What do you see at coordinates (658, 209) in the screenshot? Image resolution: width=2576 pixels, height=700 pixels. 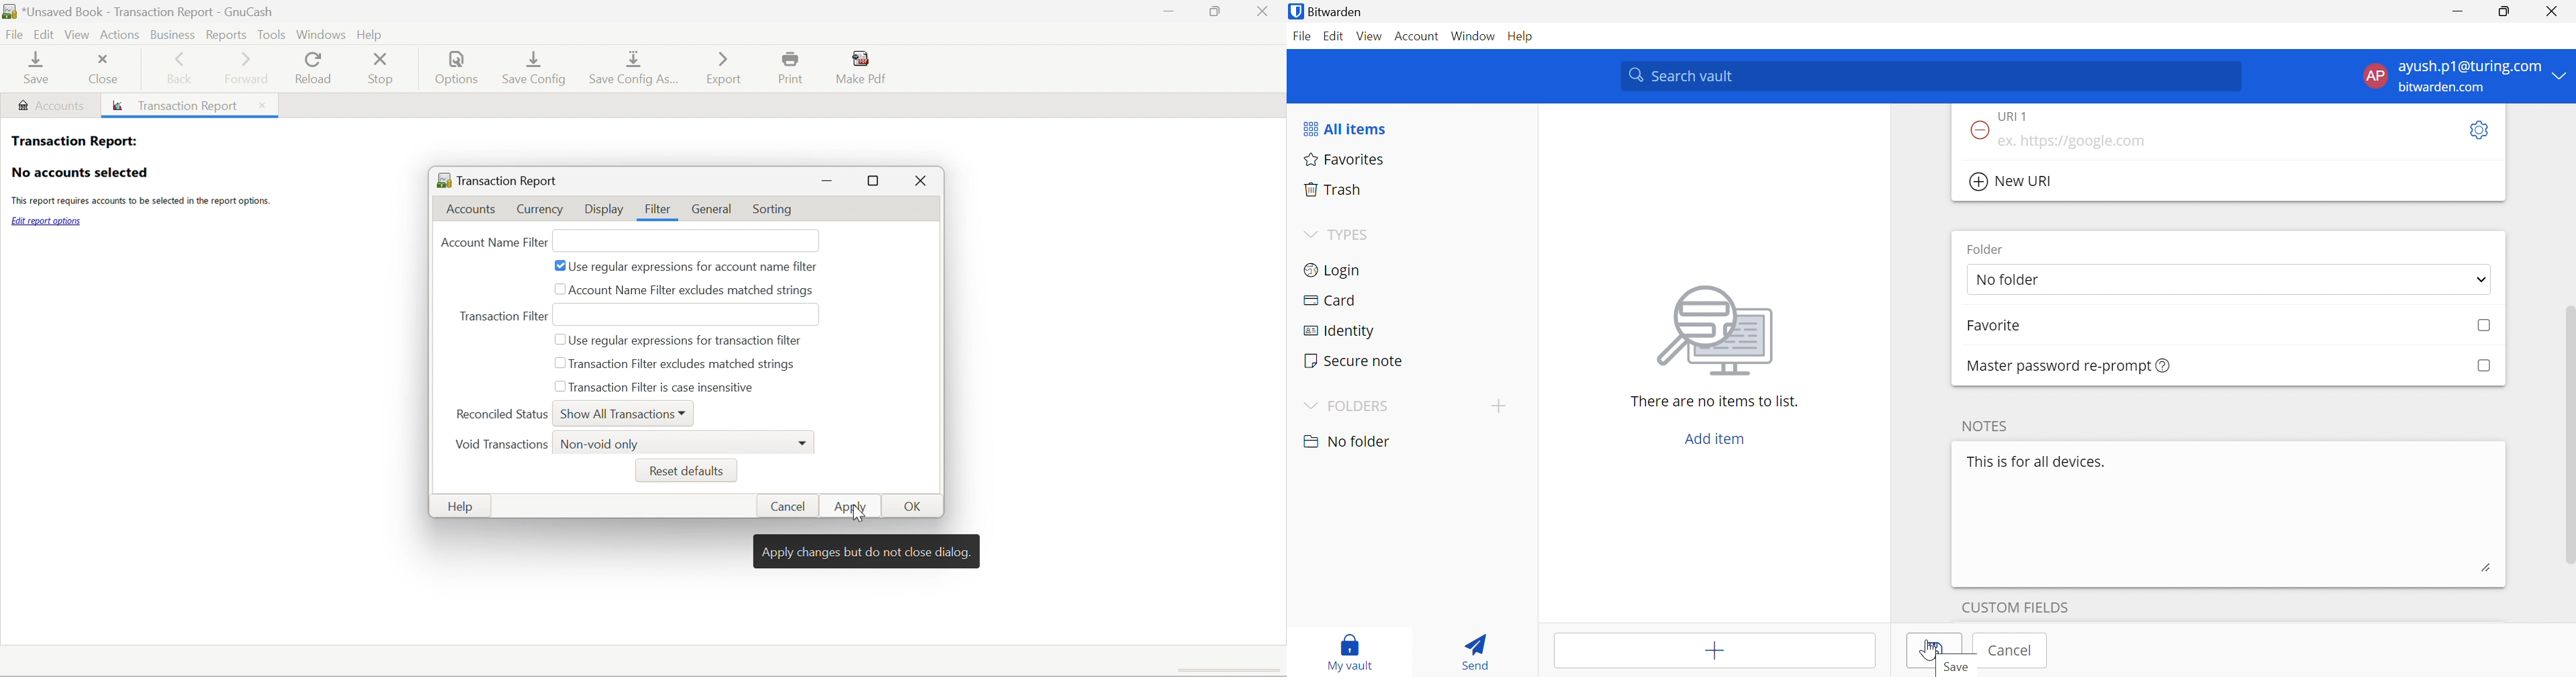 I see `Filter` at bounding box center [658, 209].